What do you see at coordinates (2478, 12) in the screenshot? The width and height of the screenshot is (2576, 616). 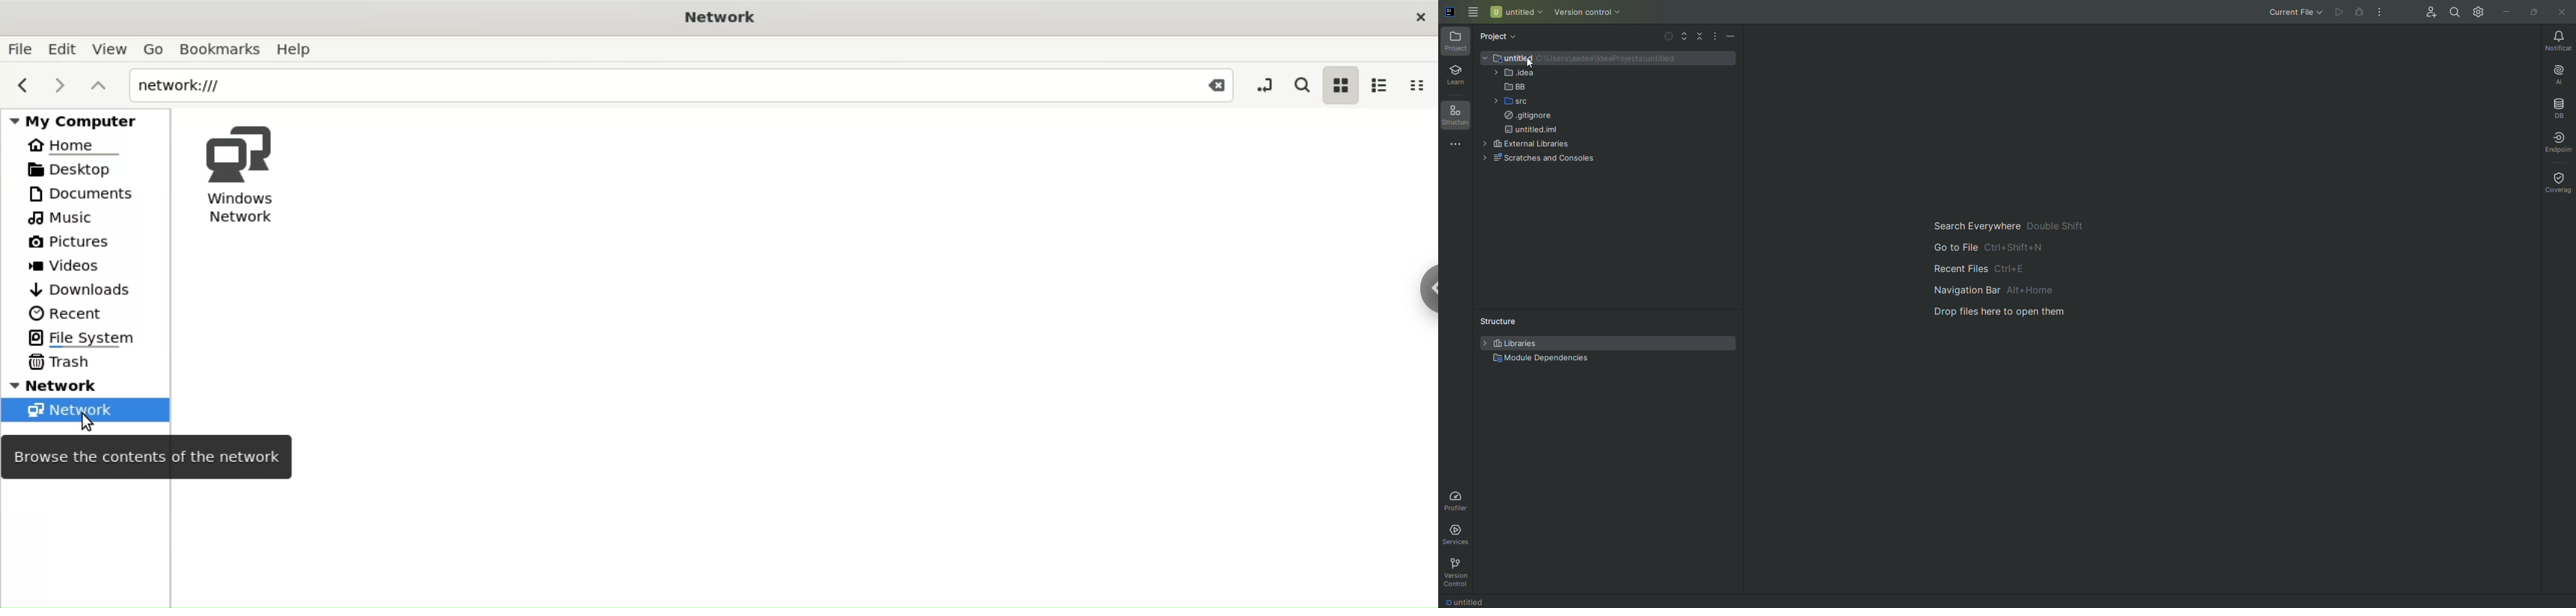 I see `Updates and Settings` at bounding box center [2478, 12].